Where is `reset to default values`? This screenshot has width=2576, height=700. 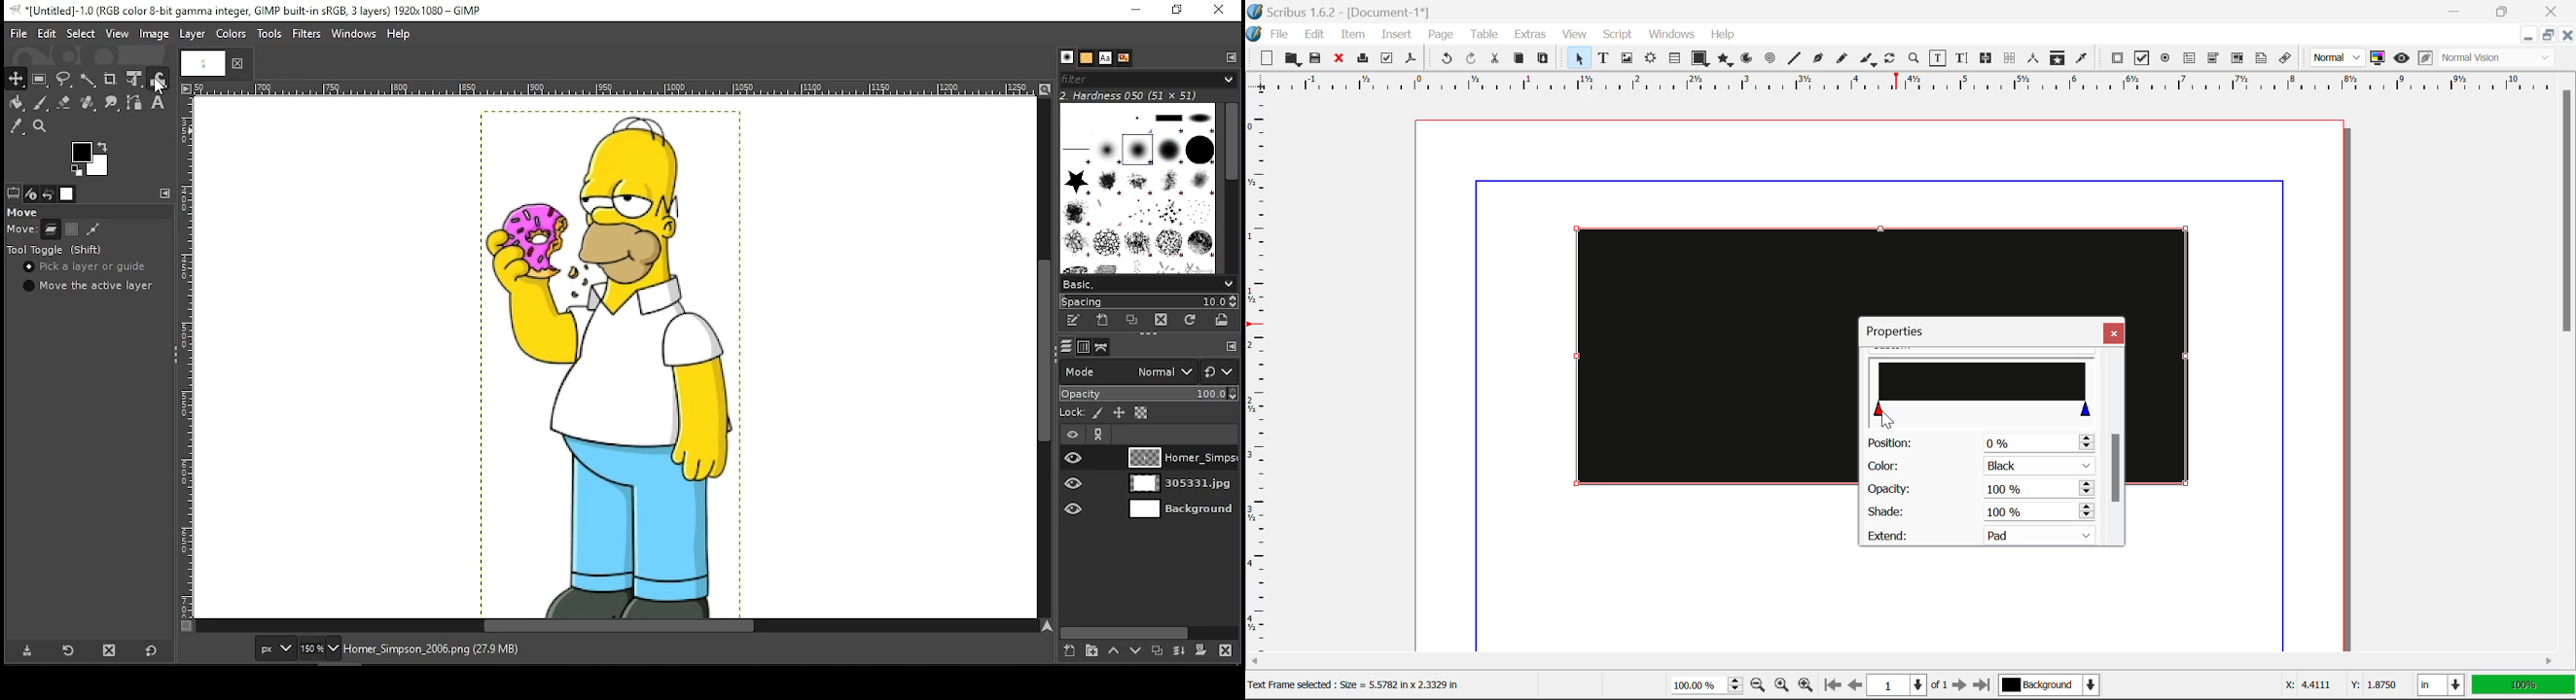
reset to default values is located at coordinates (152, 650).